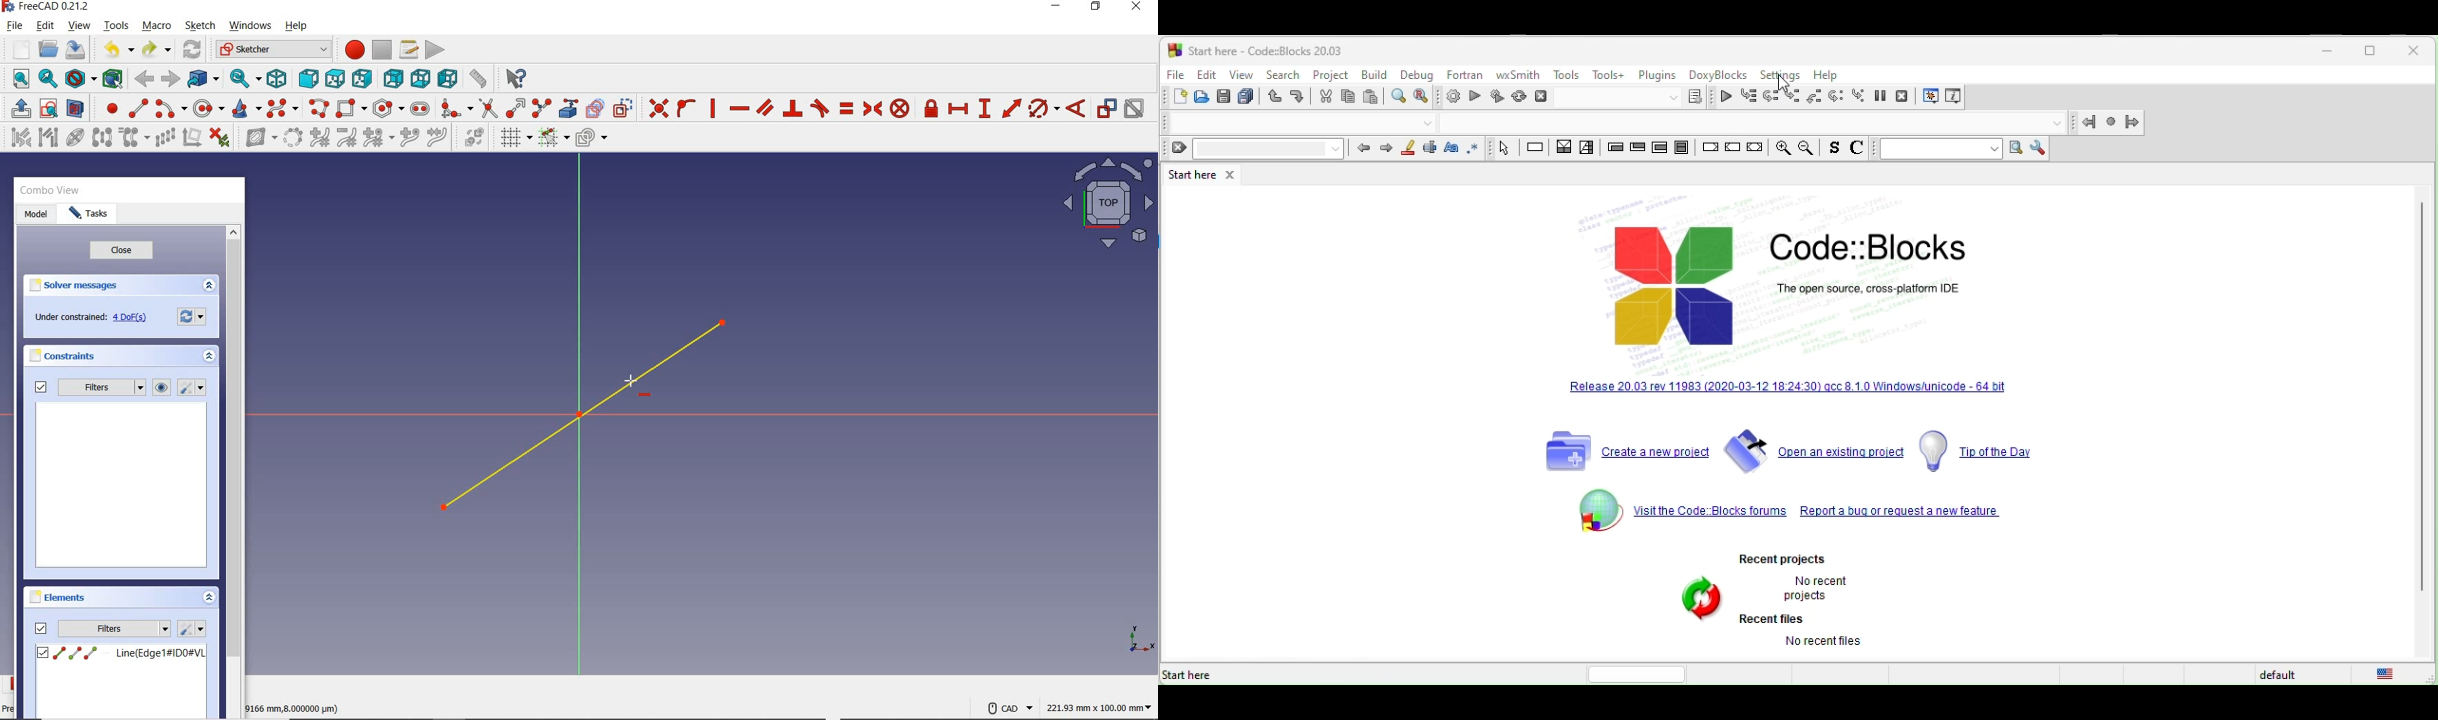 The width and height of the screenshot is (2464, 728). What do you see at coordinates (388, 108) in the screenshot?
I see `CREATE REGULAR POLYGON` at bounding box center [388, 108].